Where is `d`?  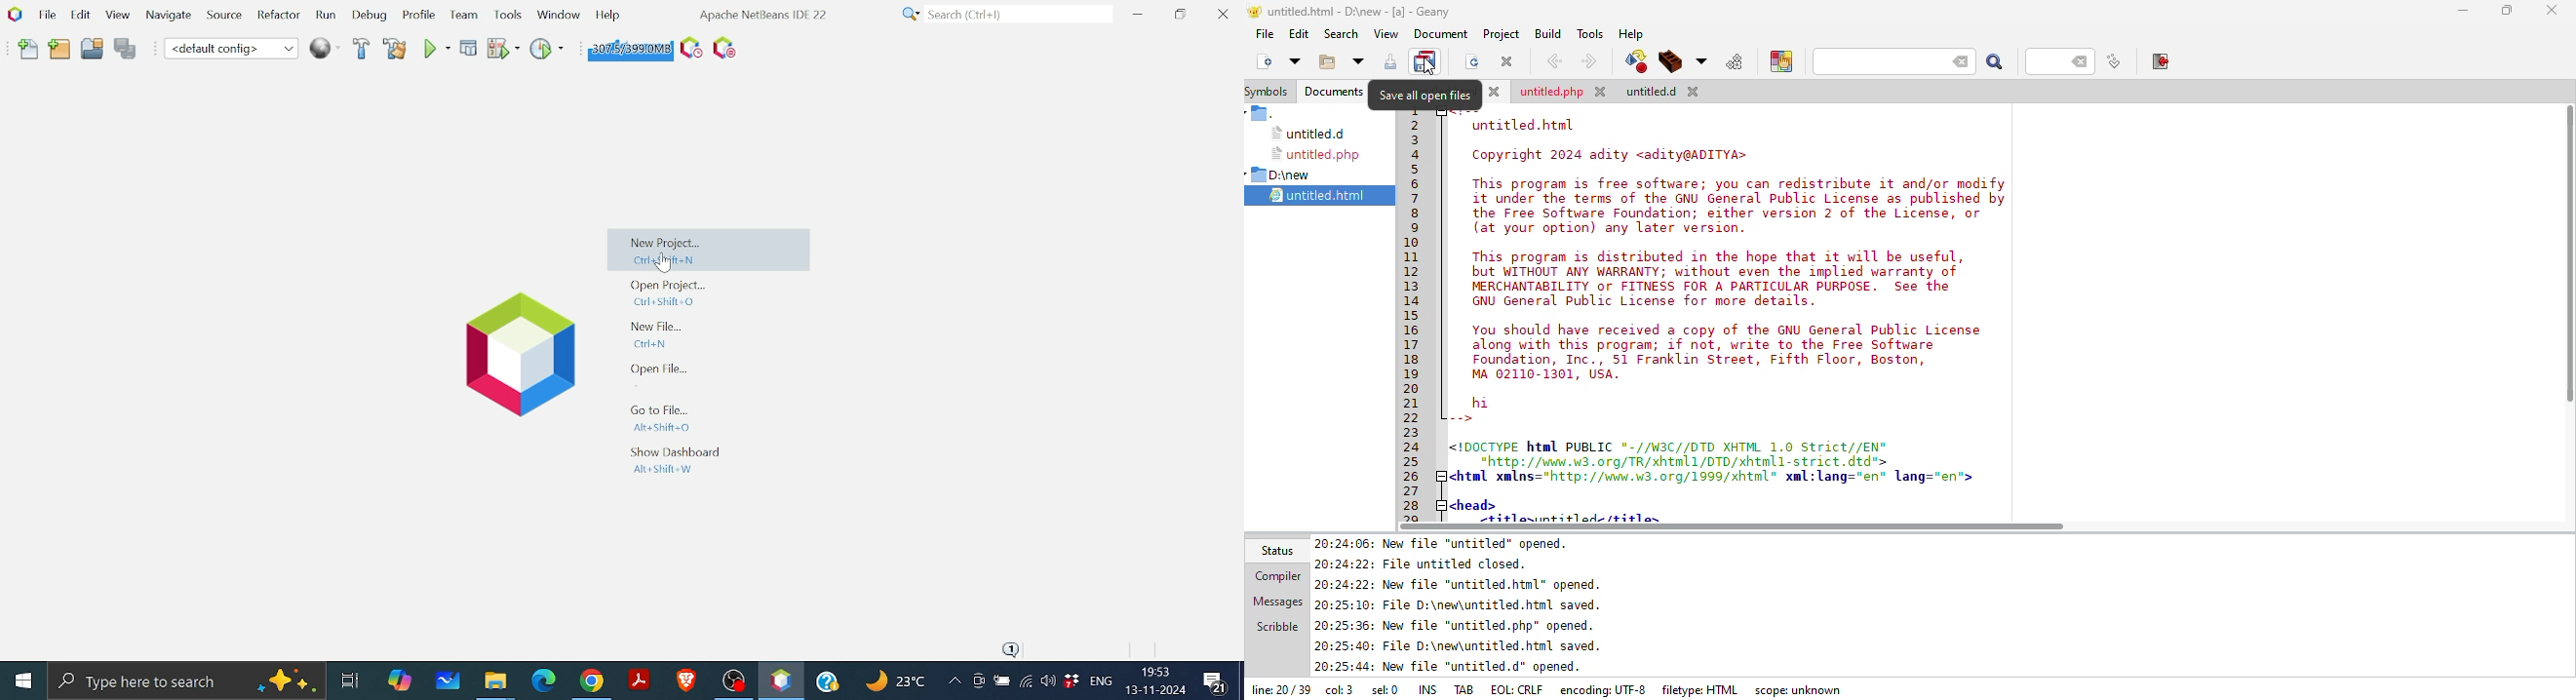 d is located at coordinates (1284, 175).